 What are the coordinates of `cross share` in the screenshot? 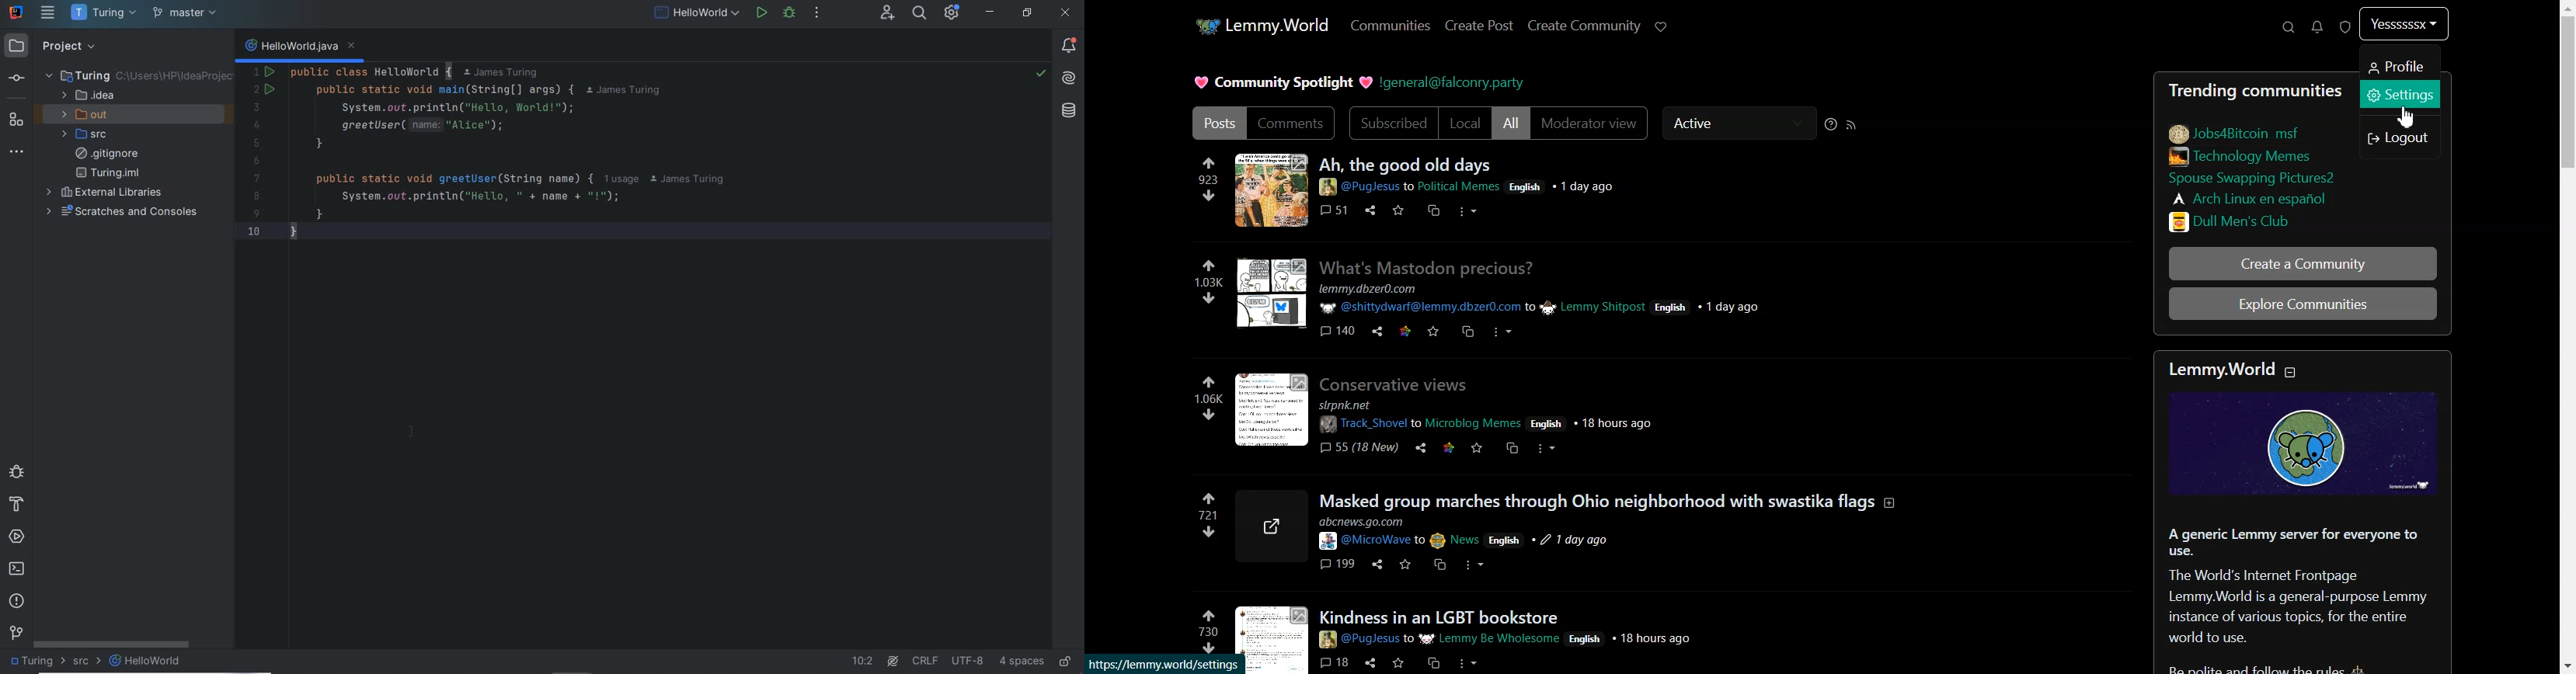 It's located at (1430, 659).